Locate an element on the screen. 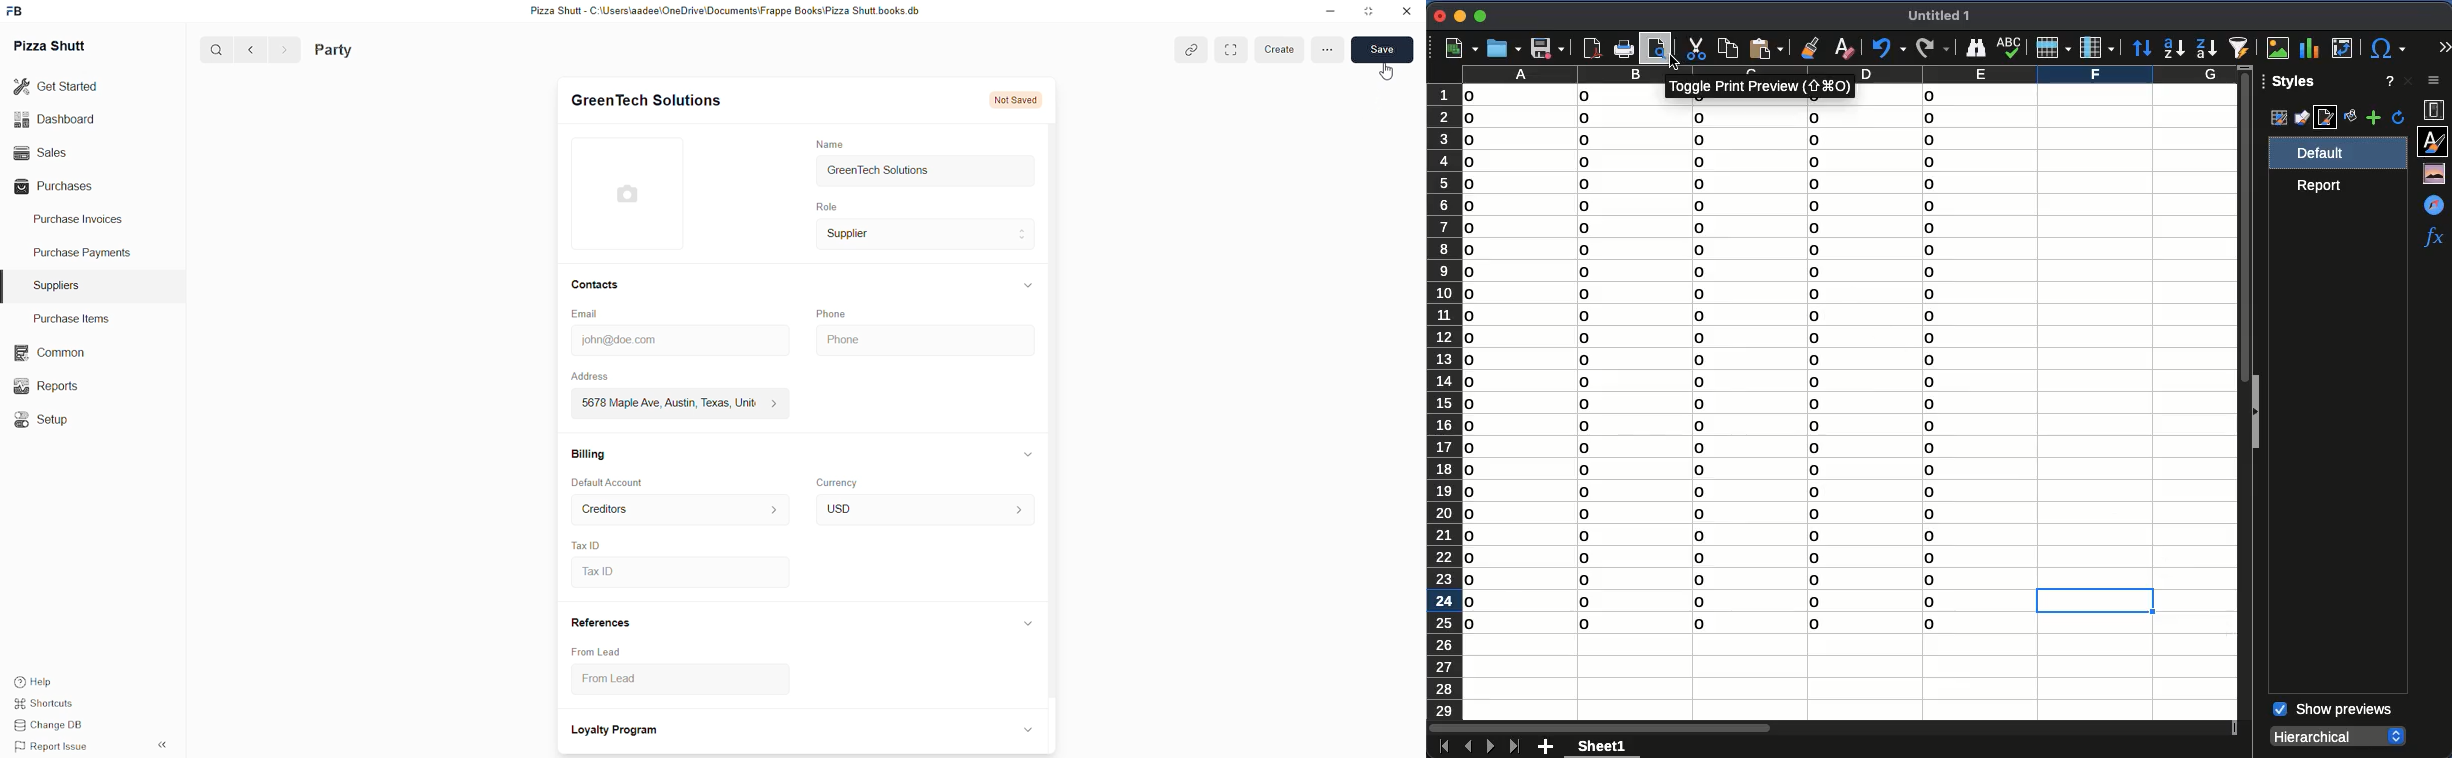 The height and width of the screenshot is (784, 2464). Setup is located at coordinates (44, 418).